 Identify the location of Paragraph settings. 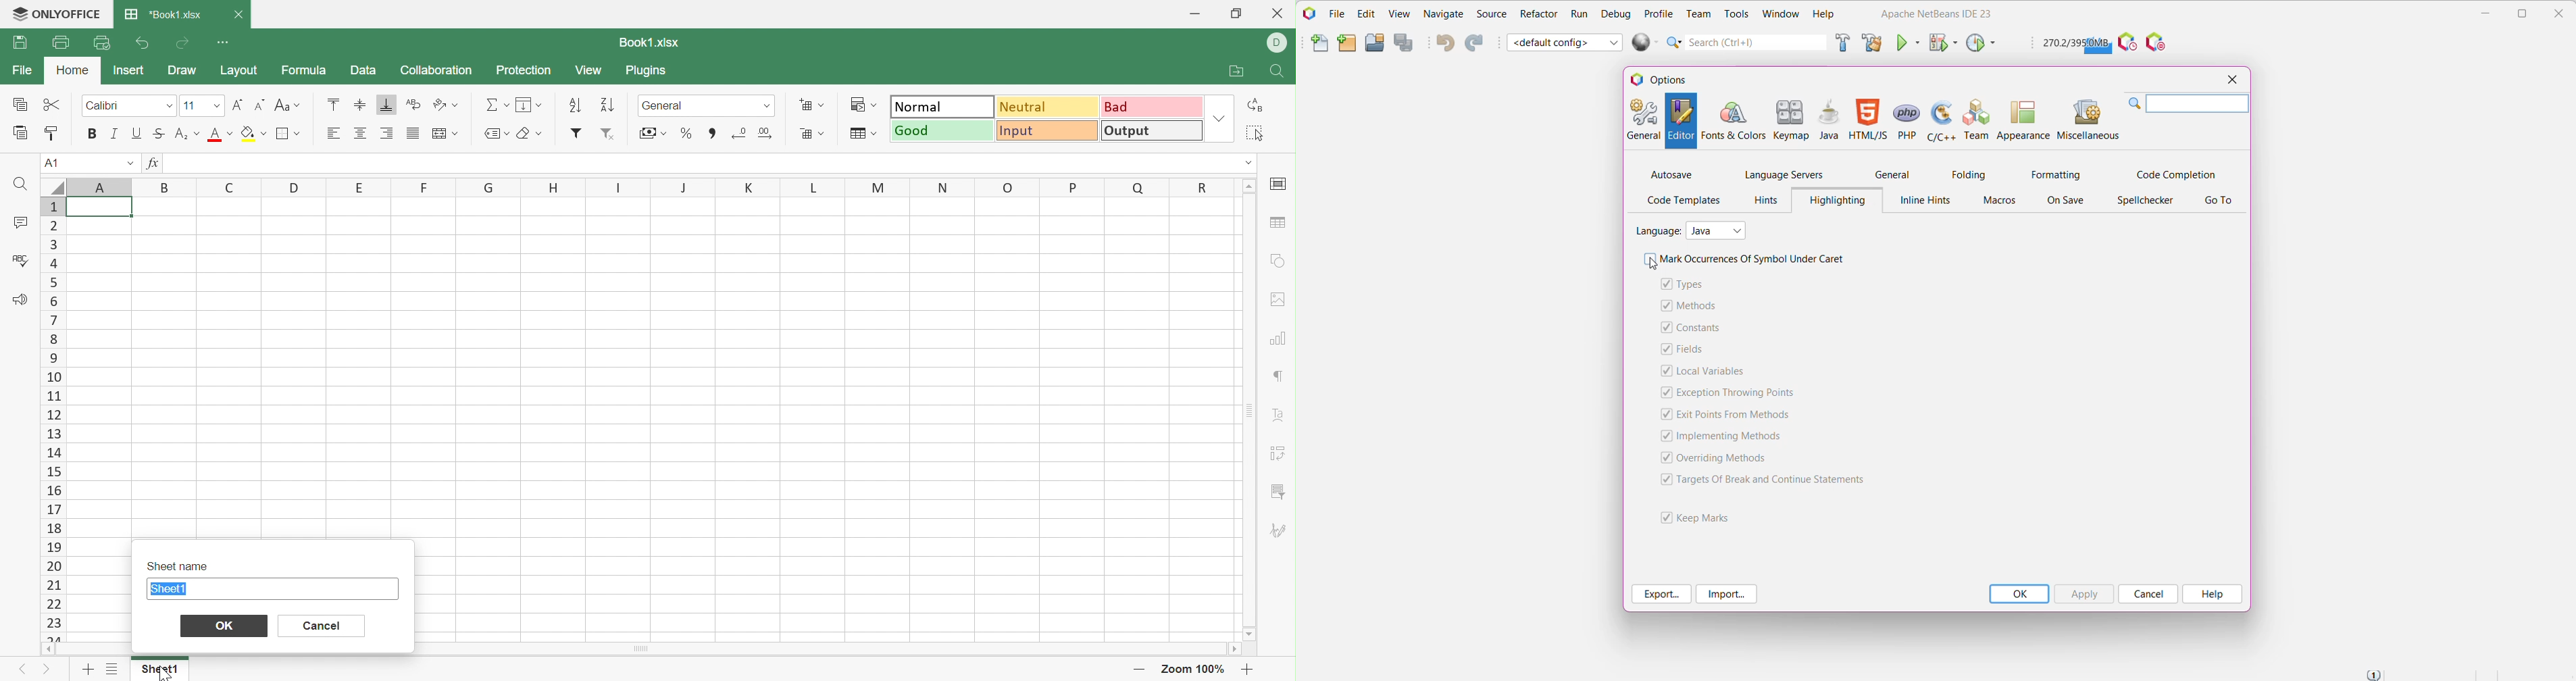
(1278, 374).